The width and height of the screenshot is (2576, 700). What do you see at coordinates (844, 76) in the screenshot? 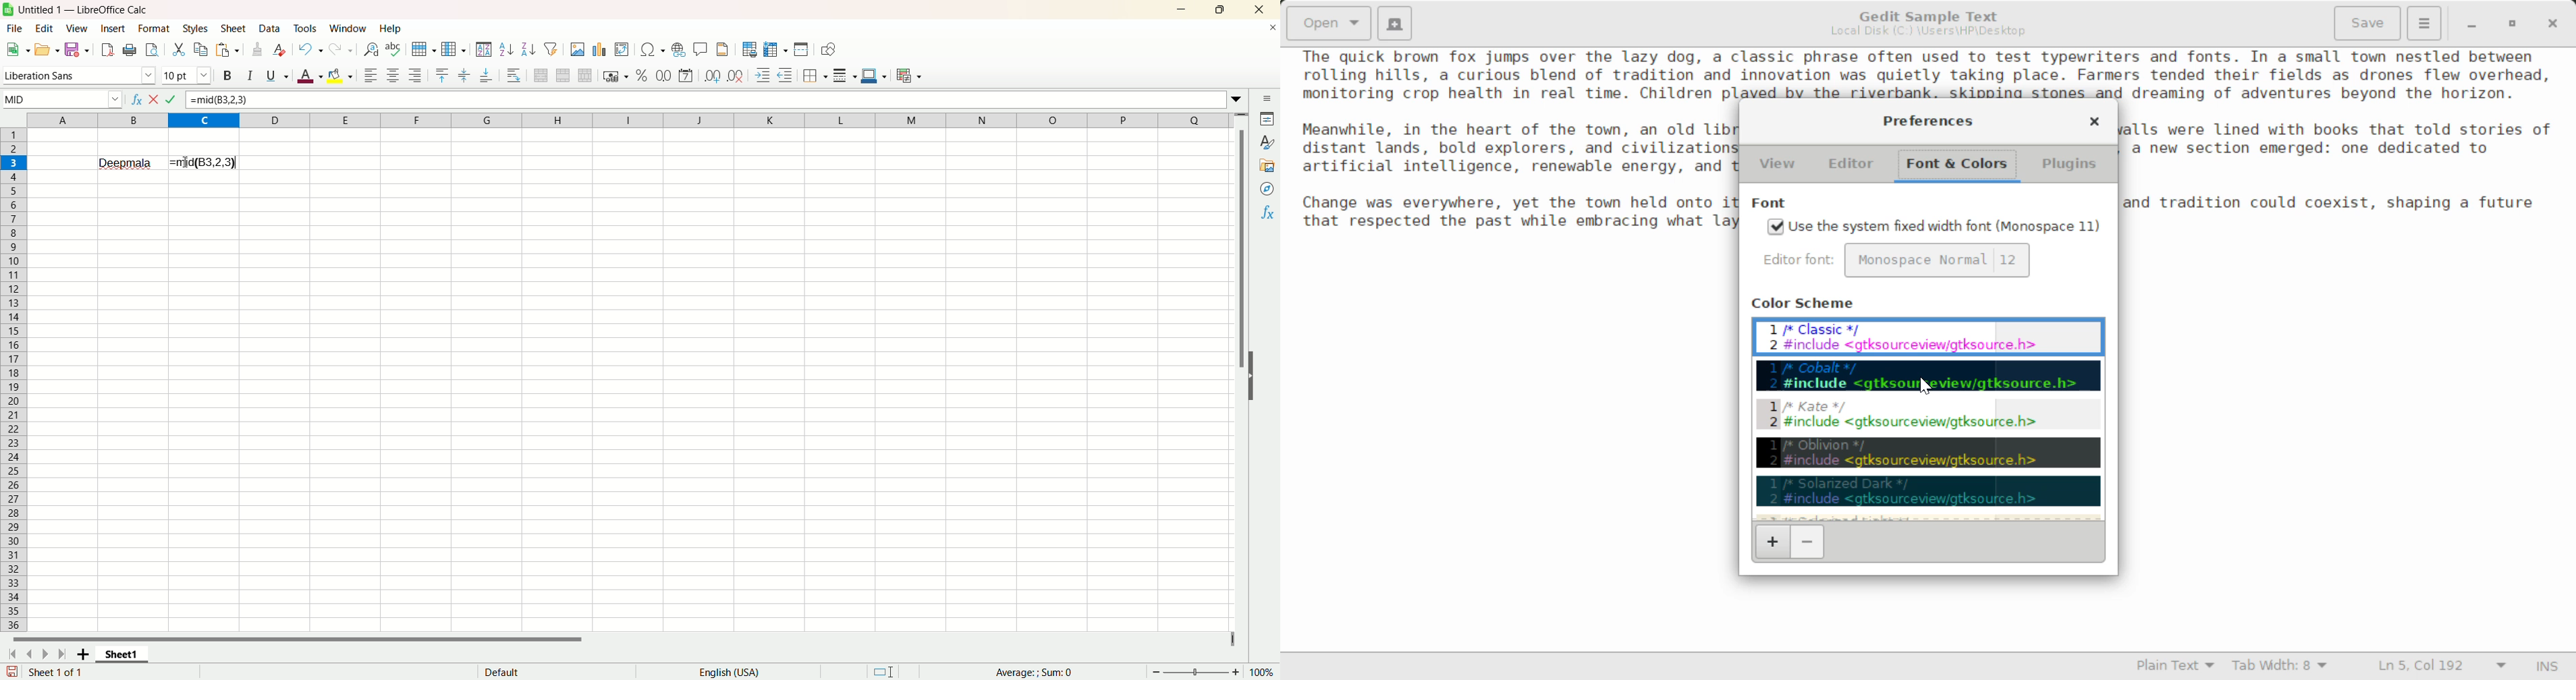
I see `Border style` at bounding box center [844, 76].